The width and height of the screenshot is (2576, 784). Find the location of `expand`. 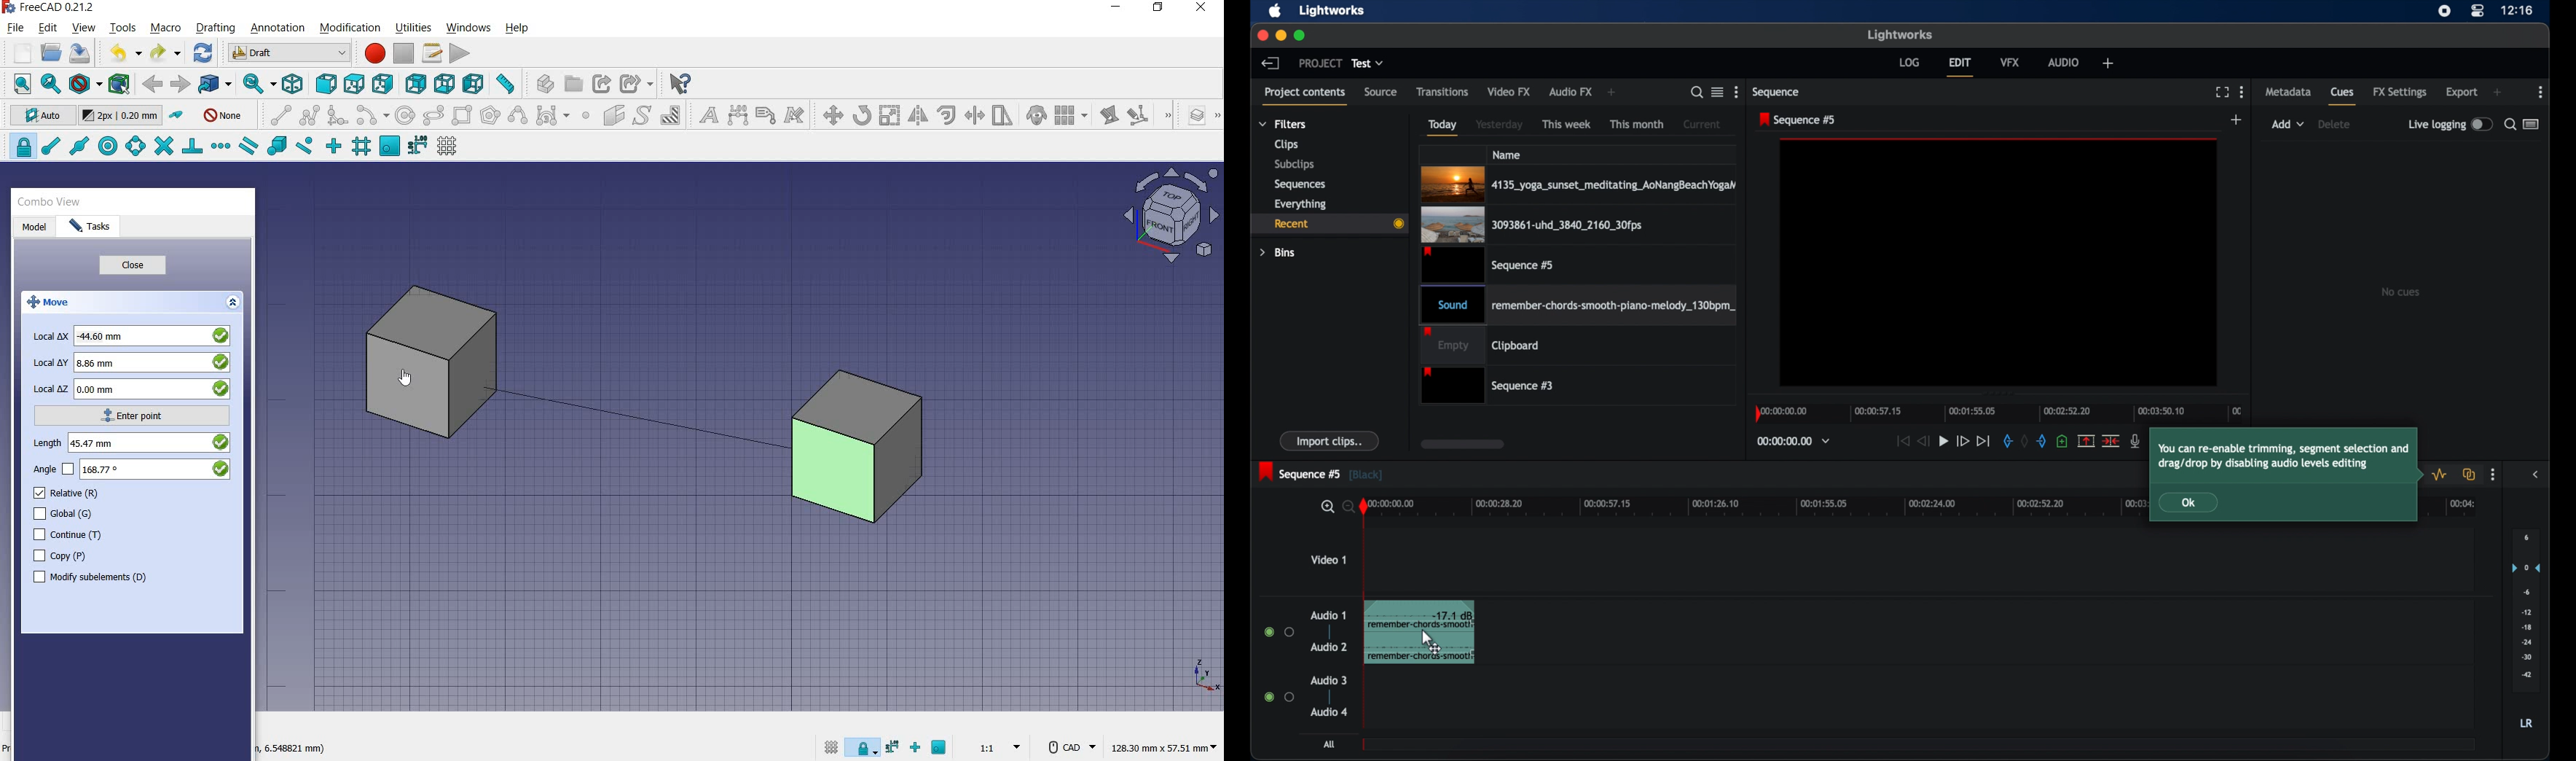

expand is located at coordinates (235, 303).